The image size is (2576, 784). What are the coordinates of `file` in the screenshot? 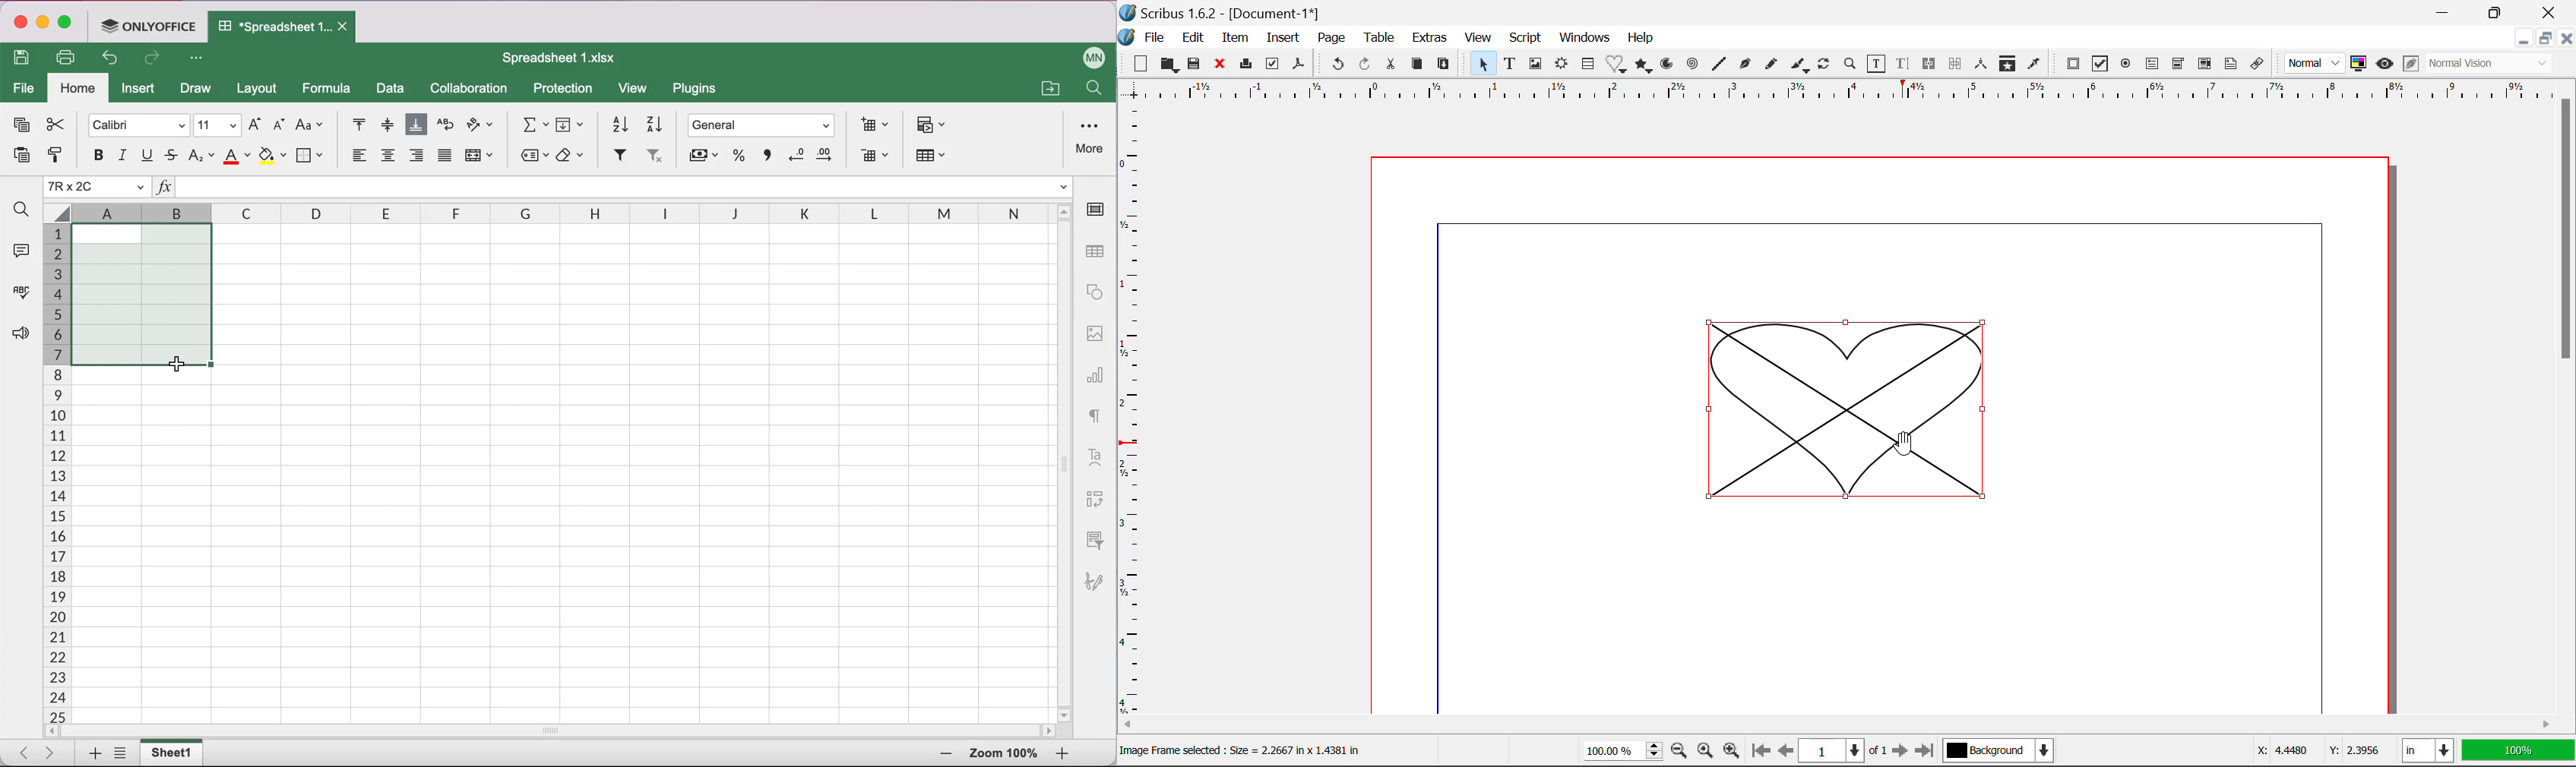 It's located at (24, 89).